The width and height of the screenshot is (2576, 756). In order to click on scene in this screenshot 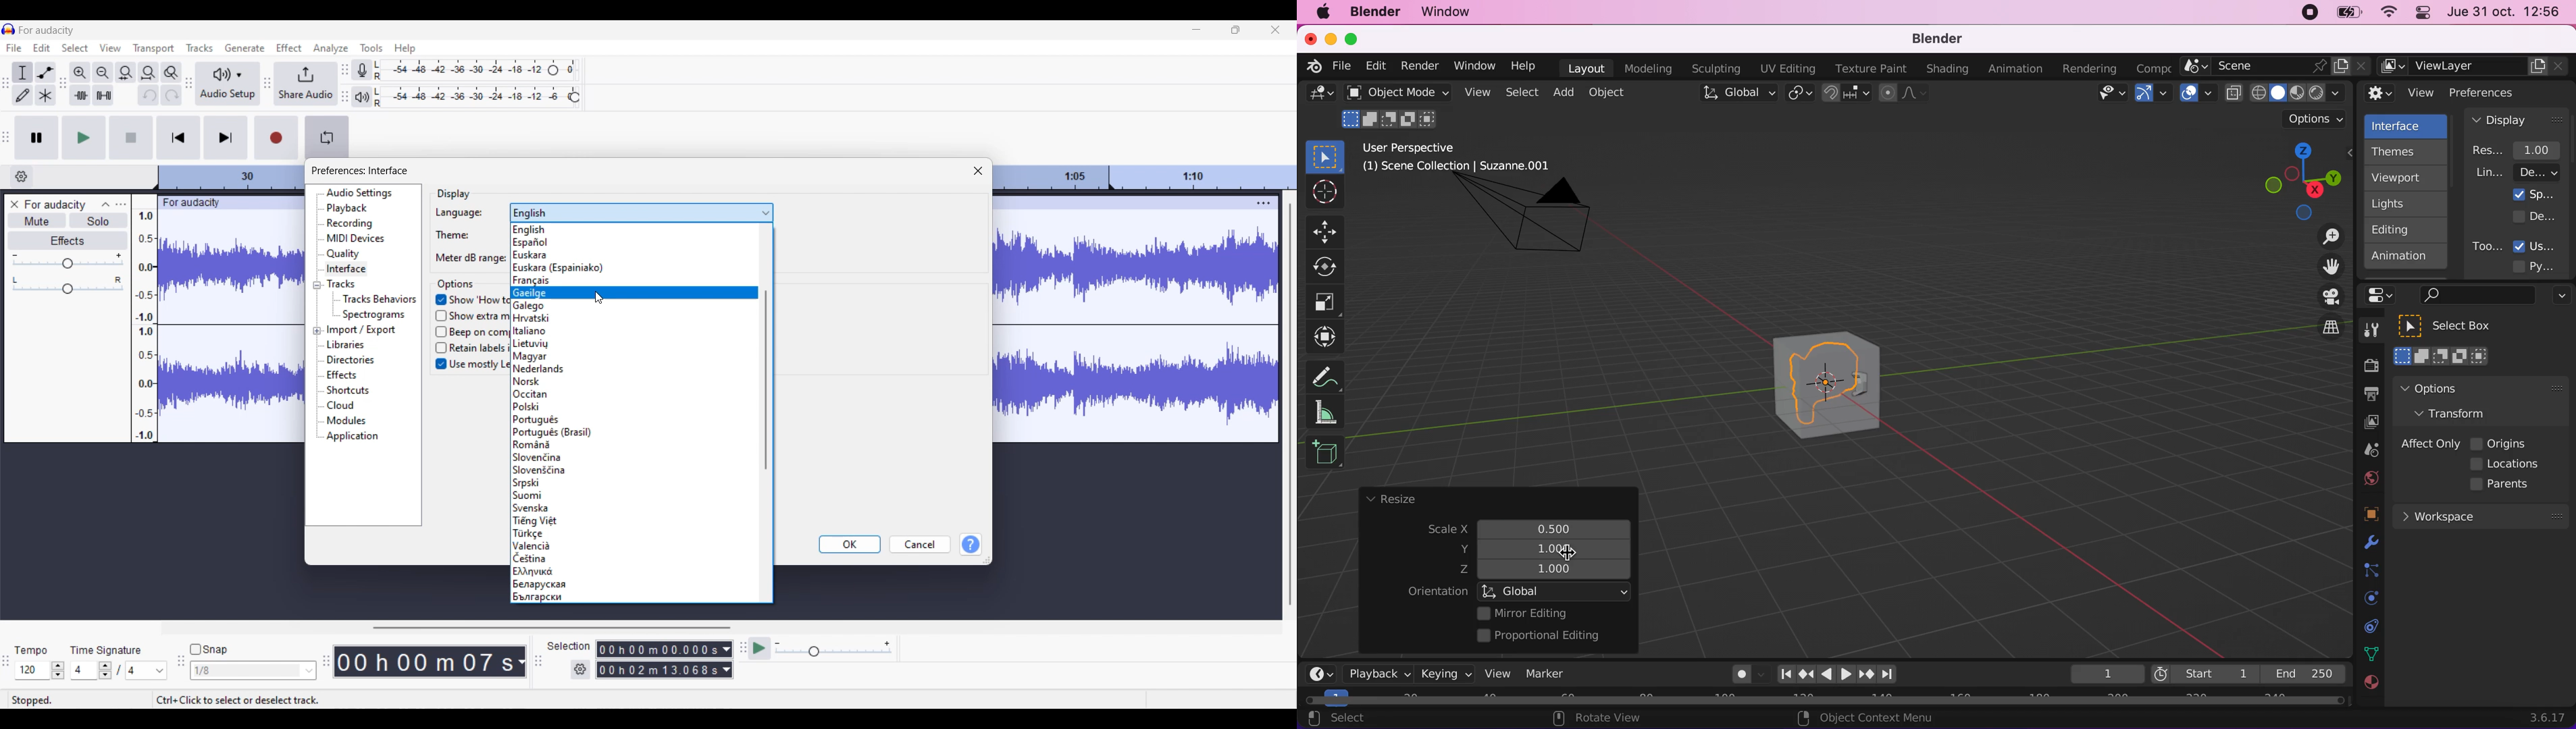, I will do `click(2367, 451)`.